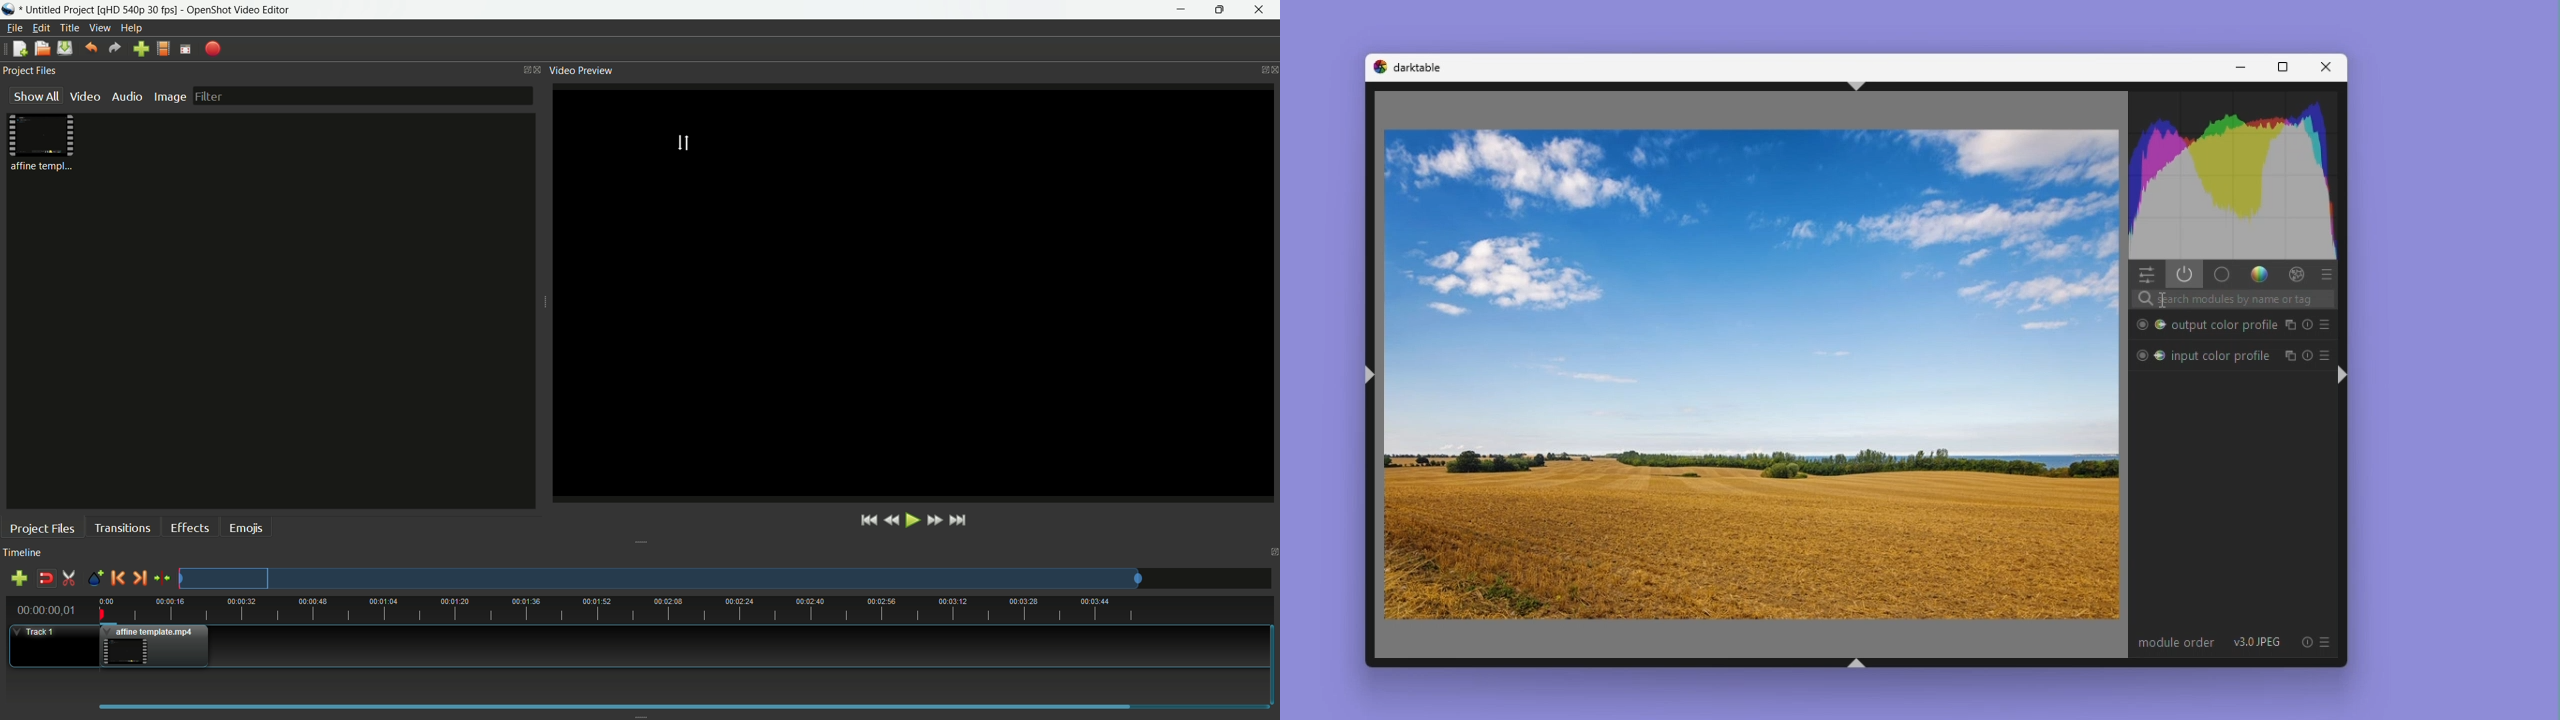 This screenshot has width=2576, height=728. I want to click on Histogram, so click(2233, 177).